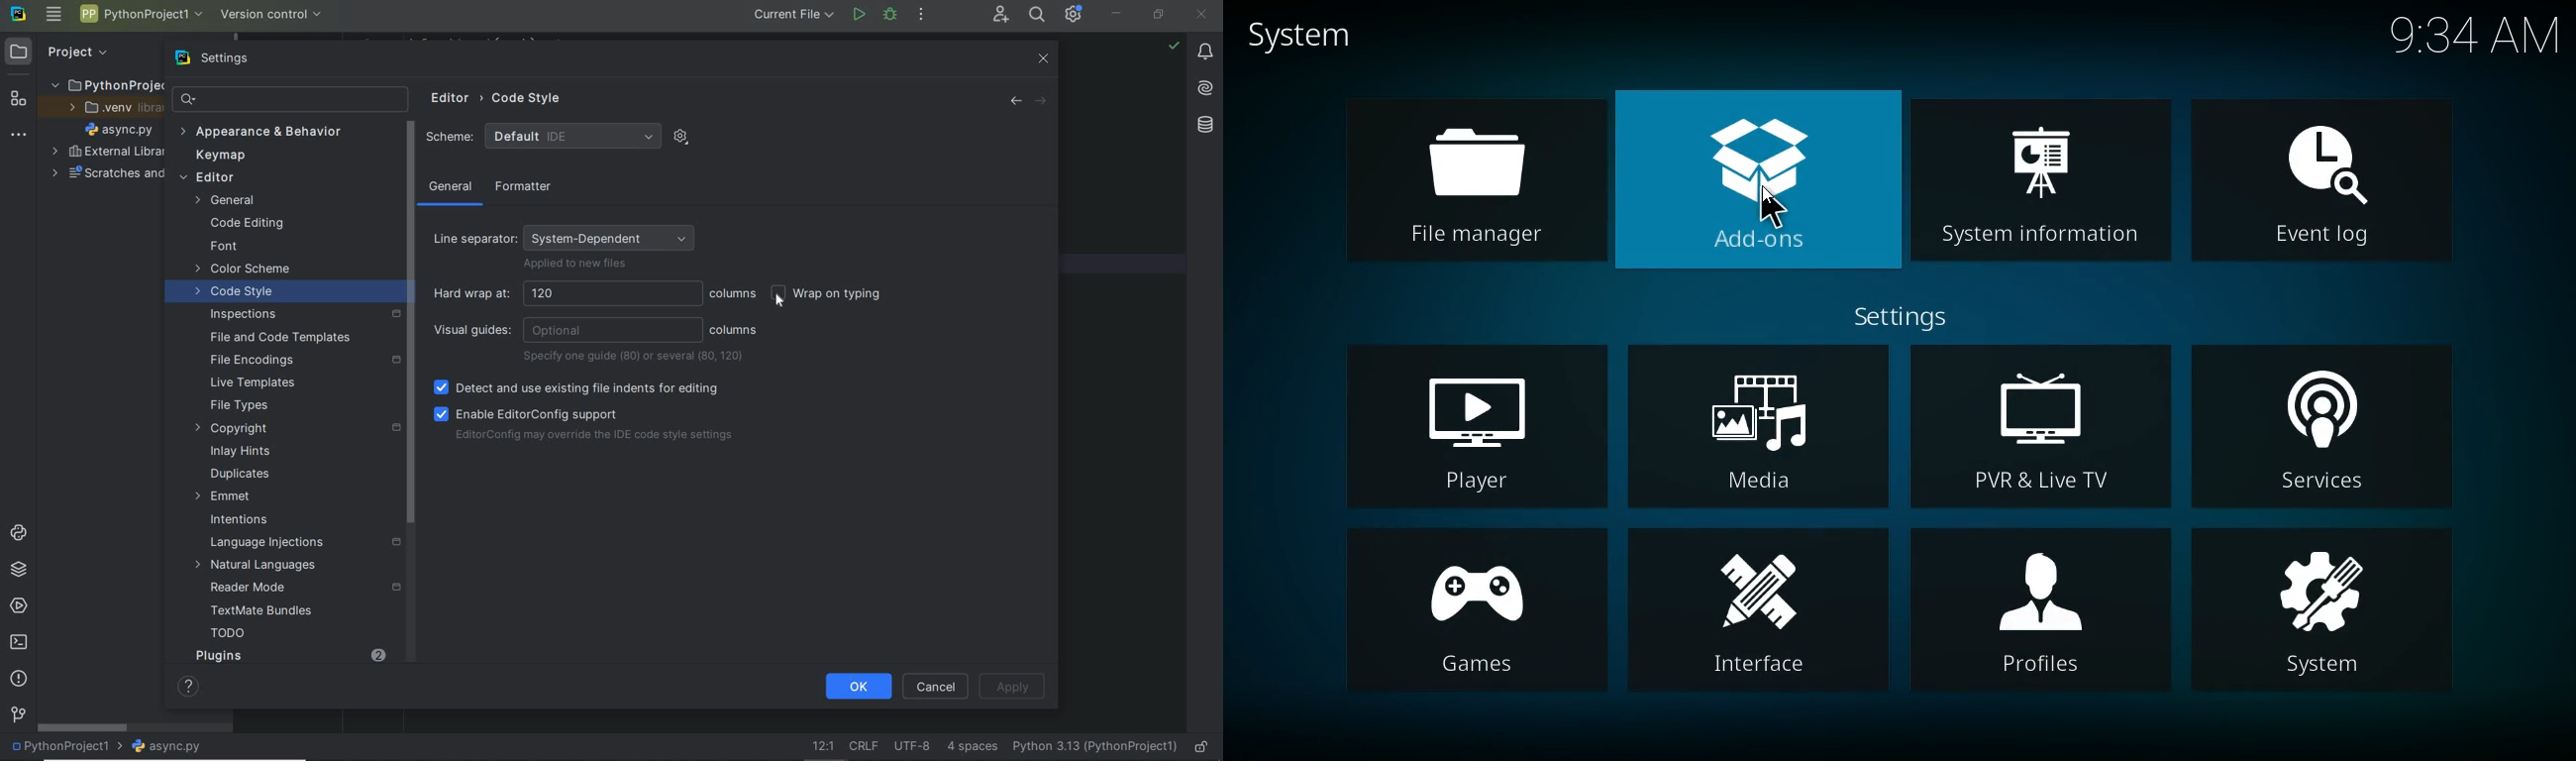 Image resolution: width=2576 pixels, height=784 pixels. I want to click on pvr & live tv, so click(2040, 427).